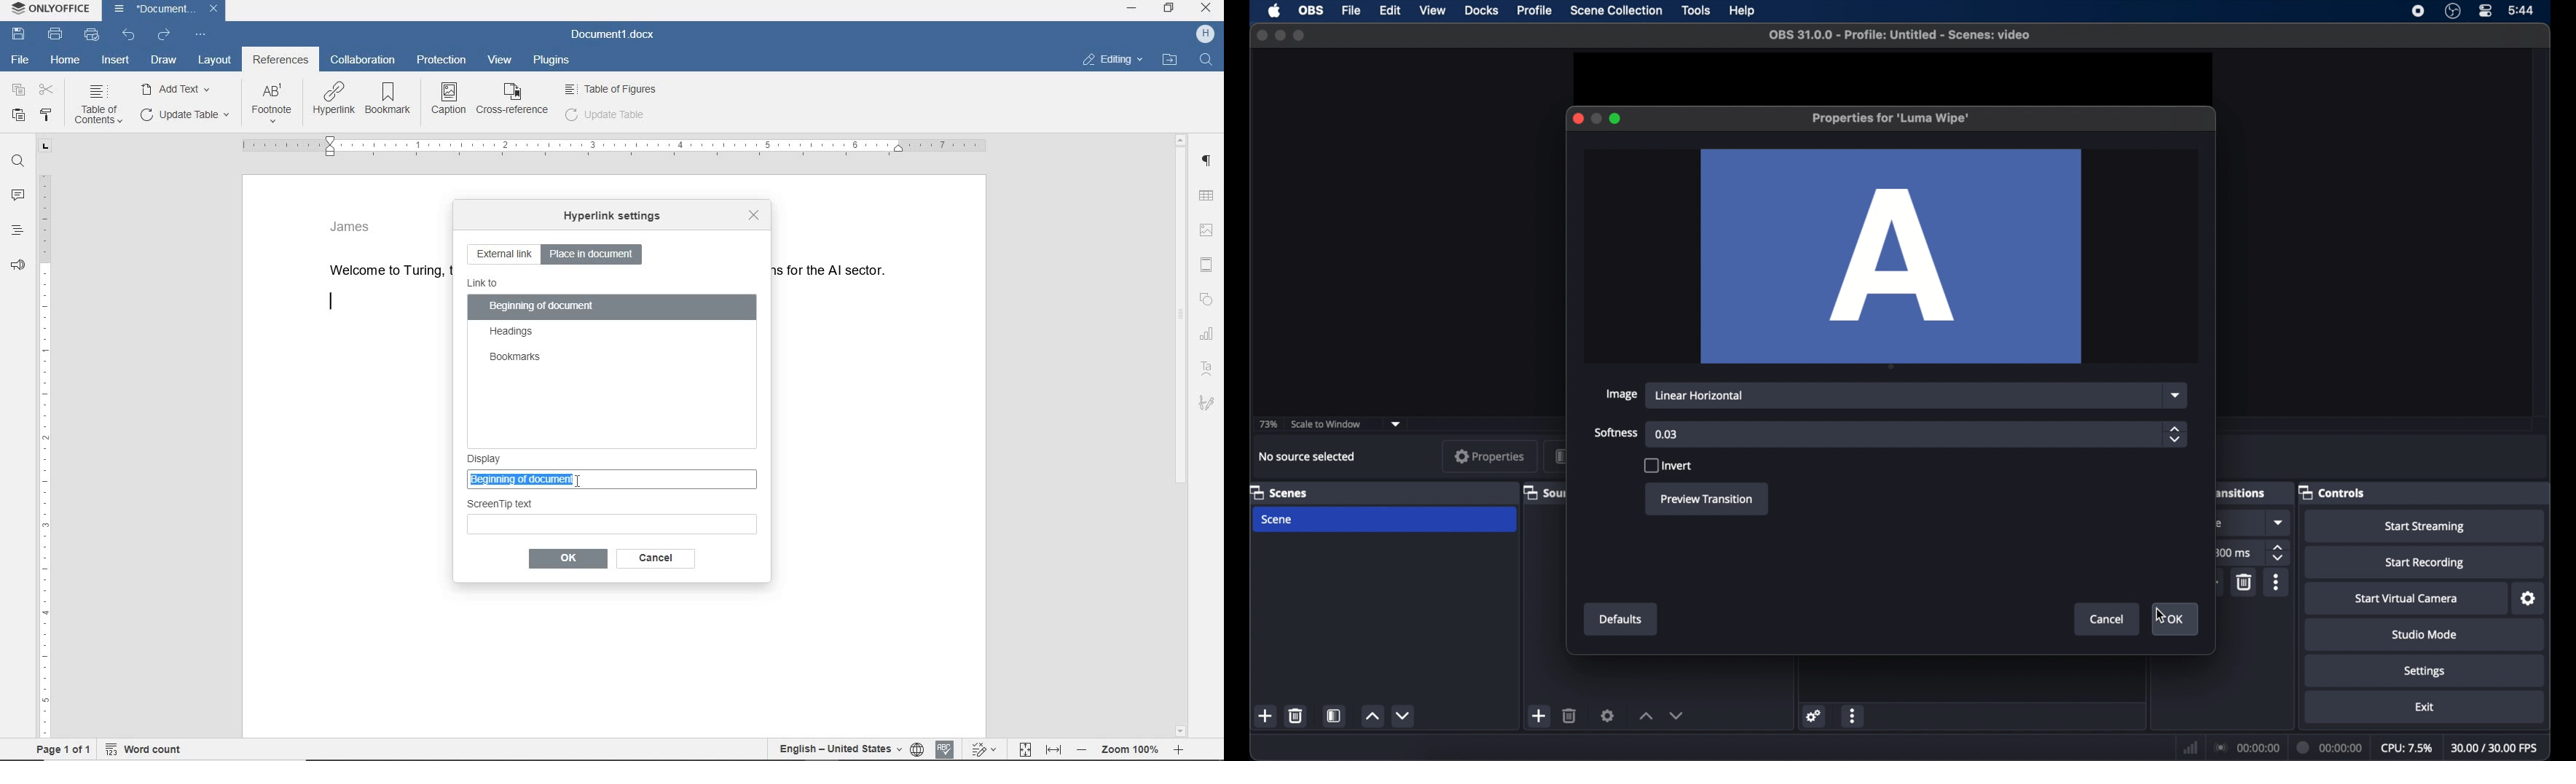  I want to click on headings, so click(512, 332).